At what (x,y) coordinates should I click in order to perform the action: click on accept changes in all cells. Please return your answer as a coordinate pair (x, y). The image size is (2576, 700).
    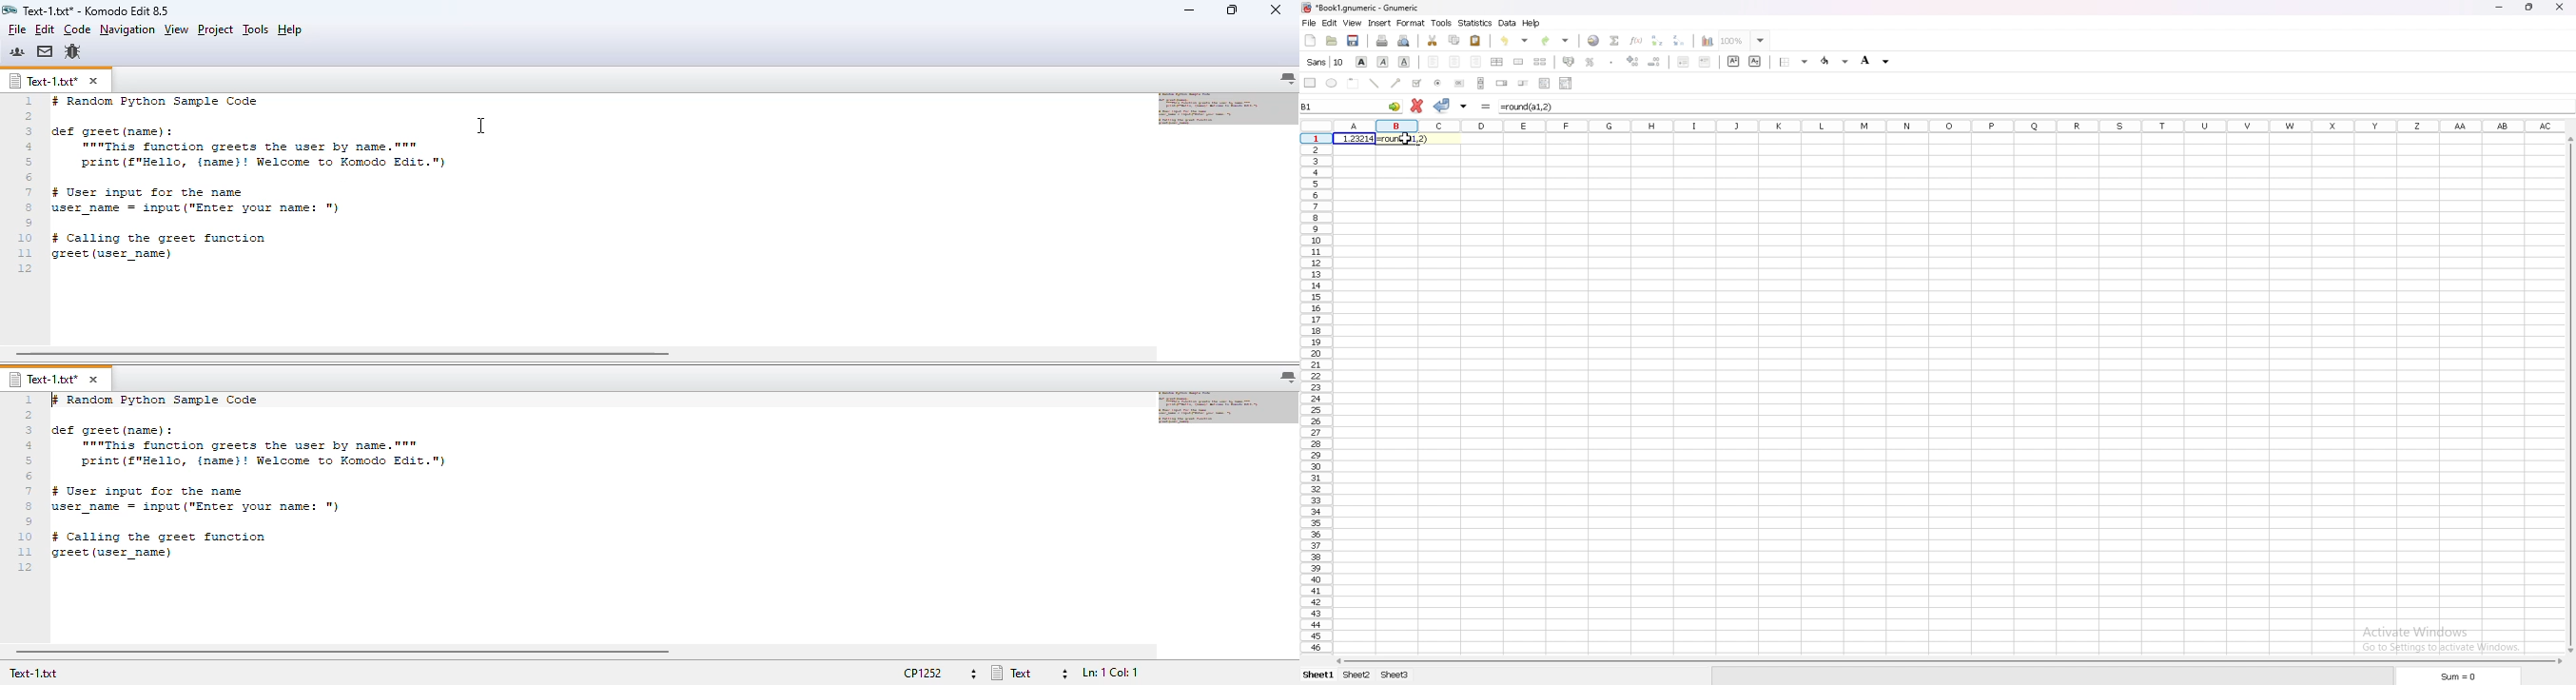
    Looking at the image, I should click on (1464, 106).